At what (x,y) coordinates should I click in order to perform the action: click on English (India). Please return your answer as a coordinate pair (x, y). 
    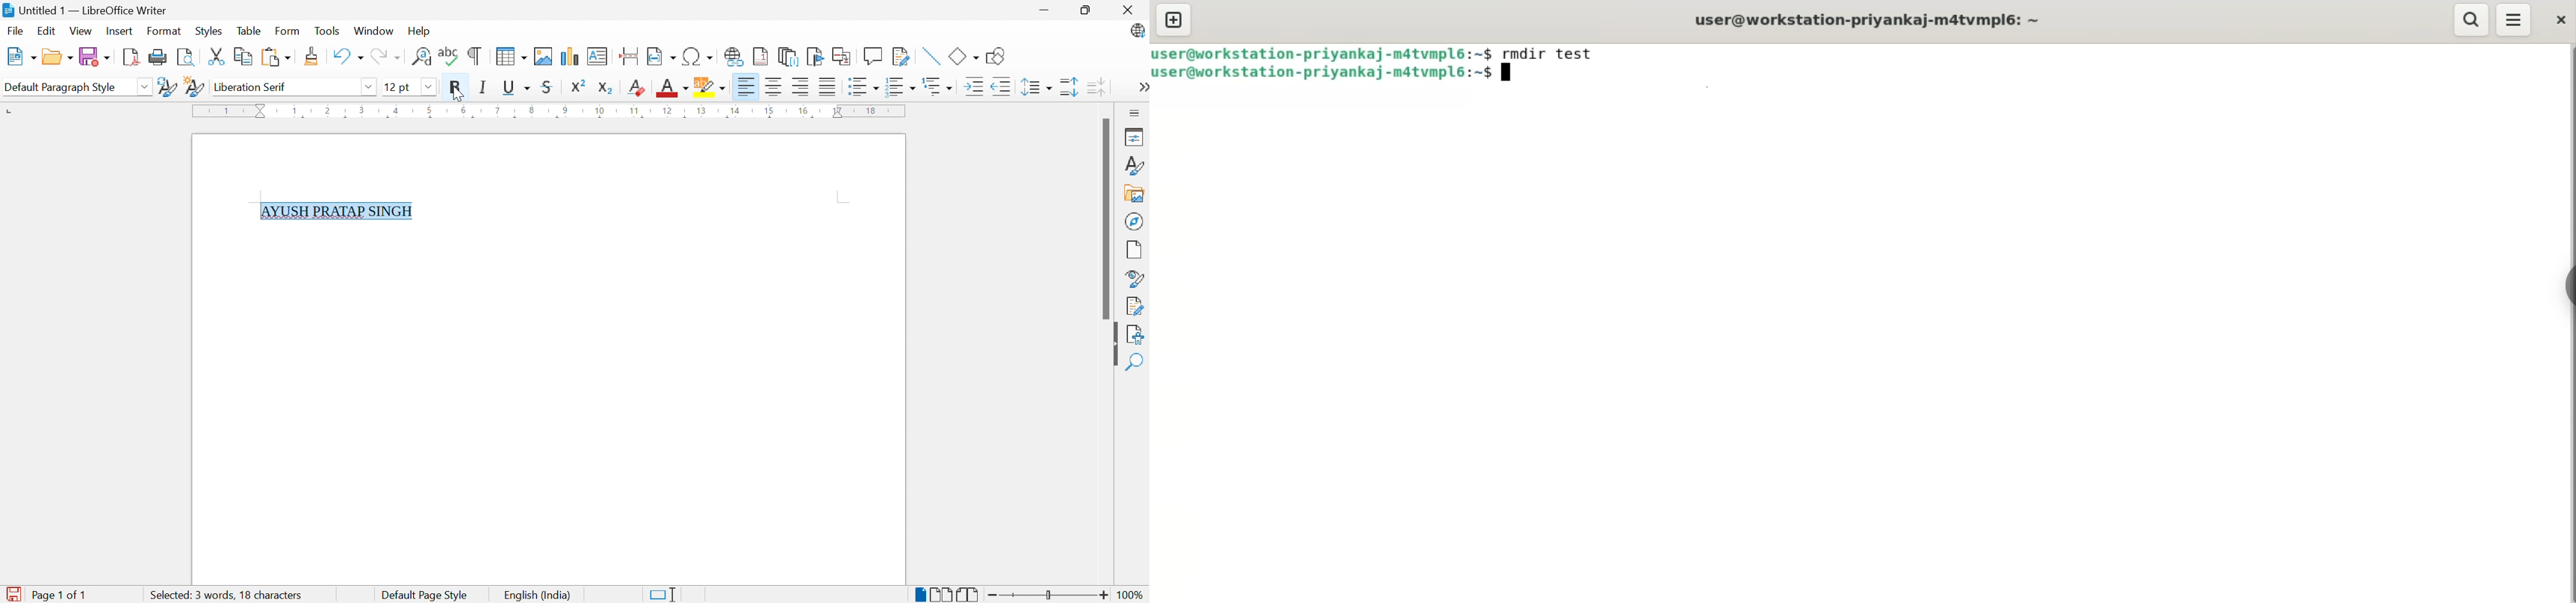
    Looking at the image, I should click on (541, 595).